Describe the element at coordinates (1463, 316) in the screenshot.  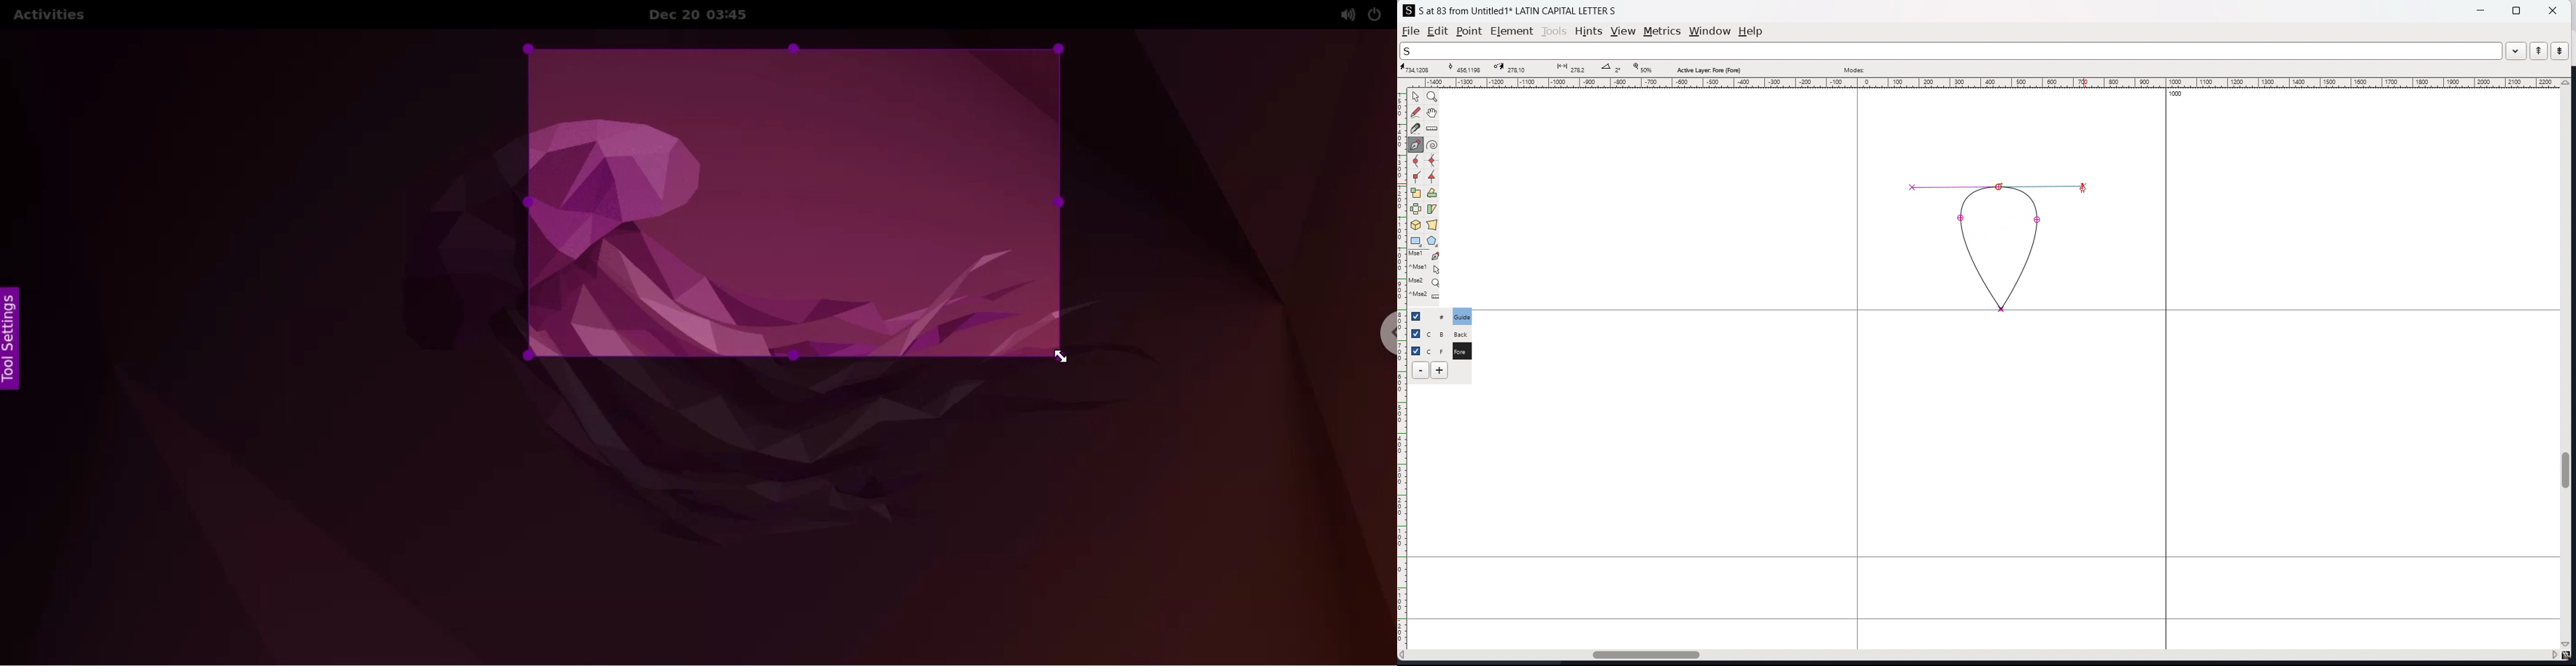
I see `# Guide` at that location.